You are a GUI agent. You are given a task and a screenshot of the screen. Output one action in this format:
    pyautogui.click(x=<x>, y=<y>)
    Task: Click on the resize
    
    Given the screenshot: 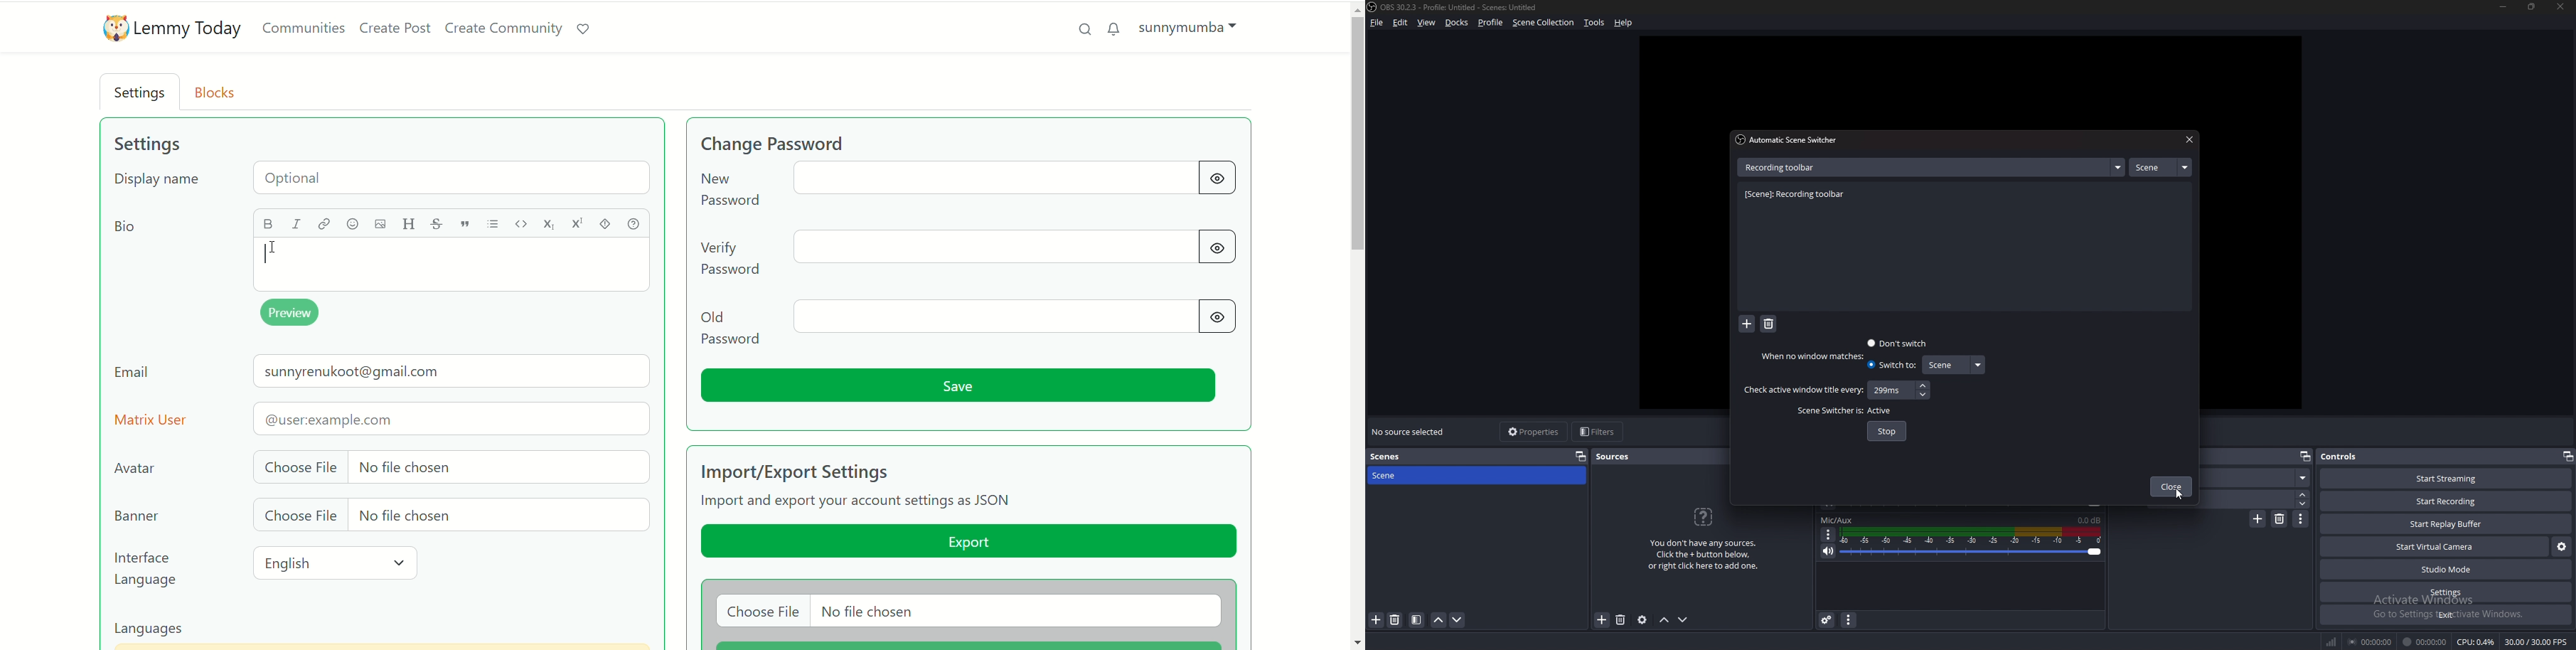 What is the action you would take?
    pyautogui.click(x=2534, y=6)
    